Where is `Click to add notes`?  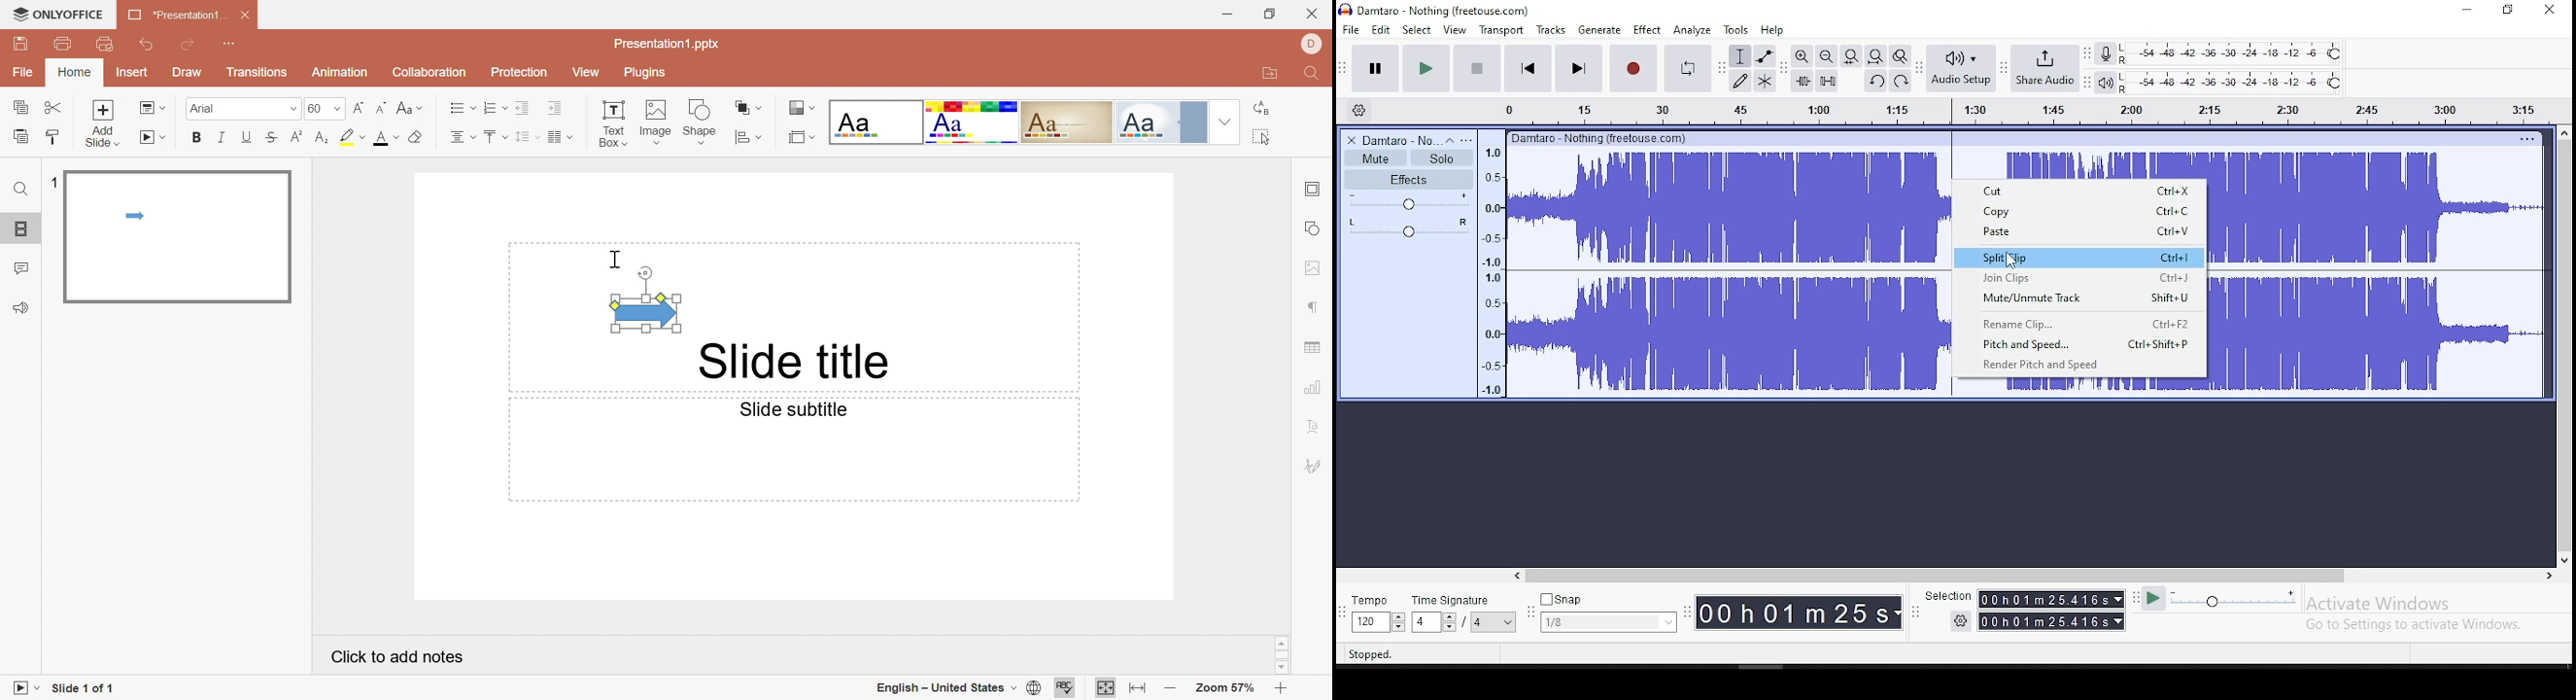 Click to add notes is located at coordinates (400, 658).